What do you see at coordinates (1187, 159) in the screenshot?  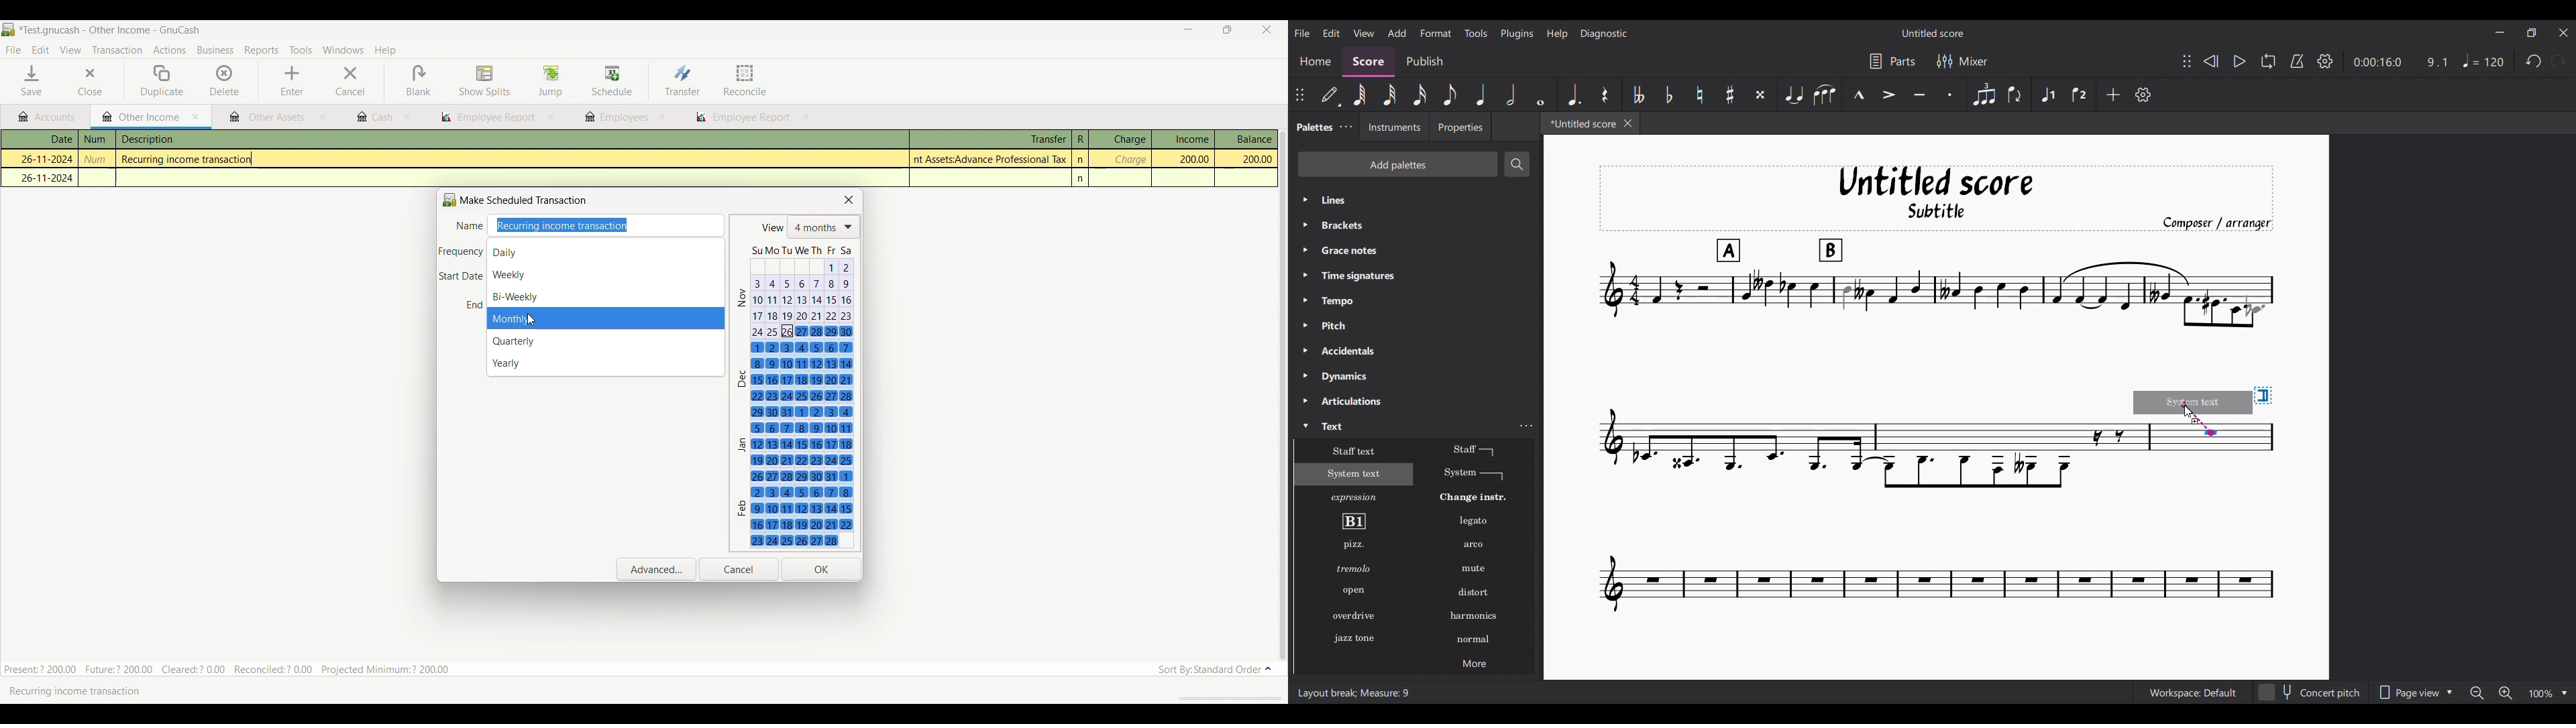 I see `200.00` at bounding box center [1187, 159].